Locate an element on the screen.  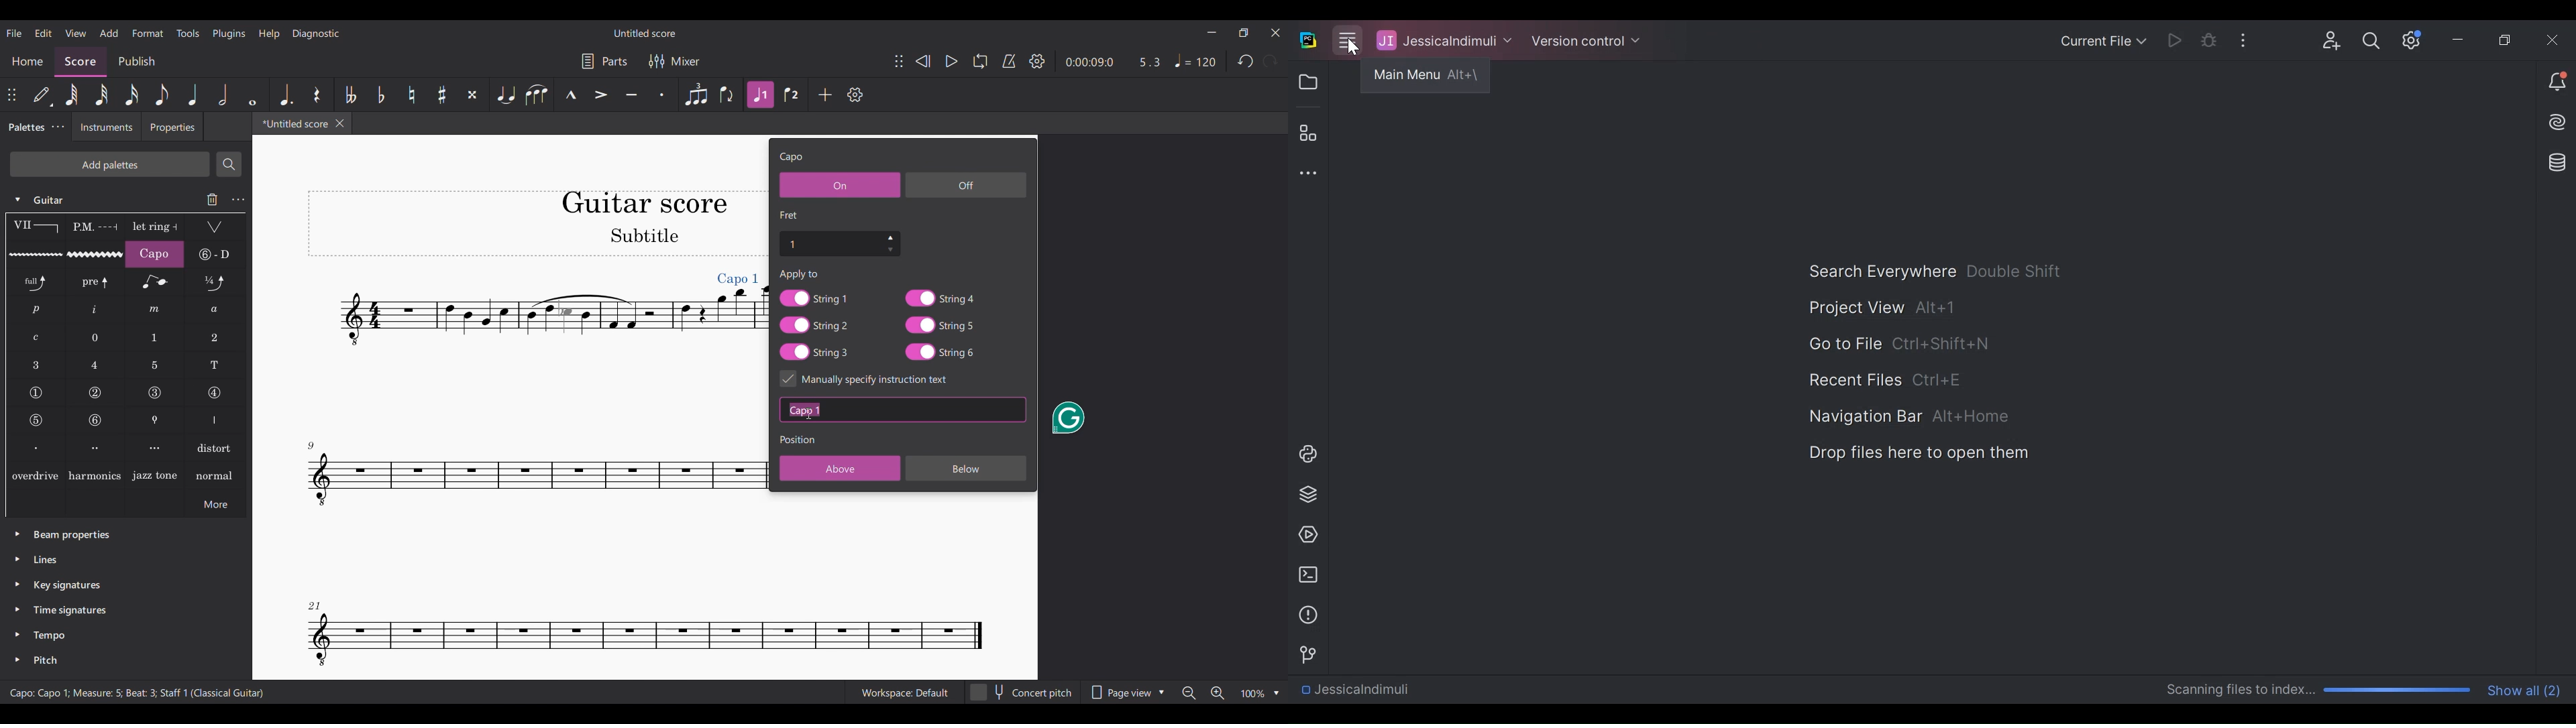
Below is located at coordinates (967, 467).